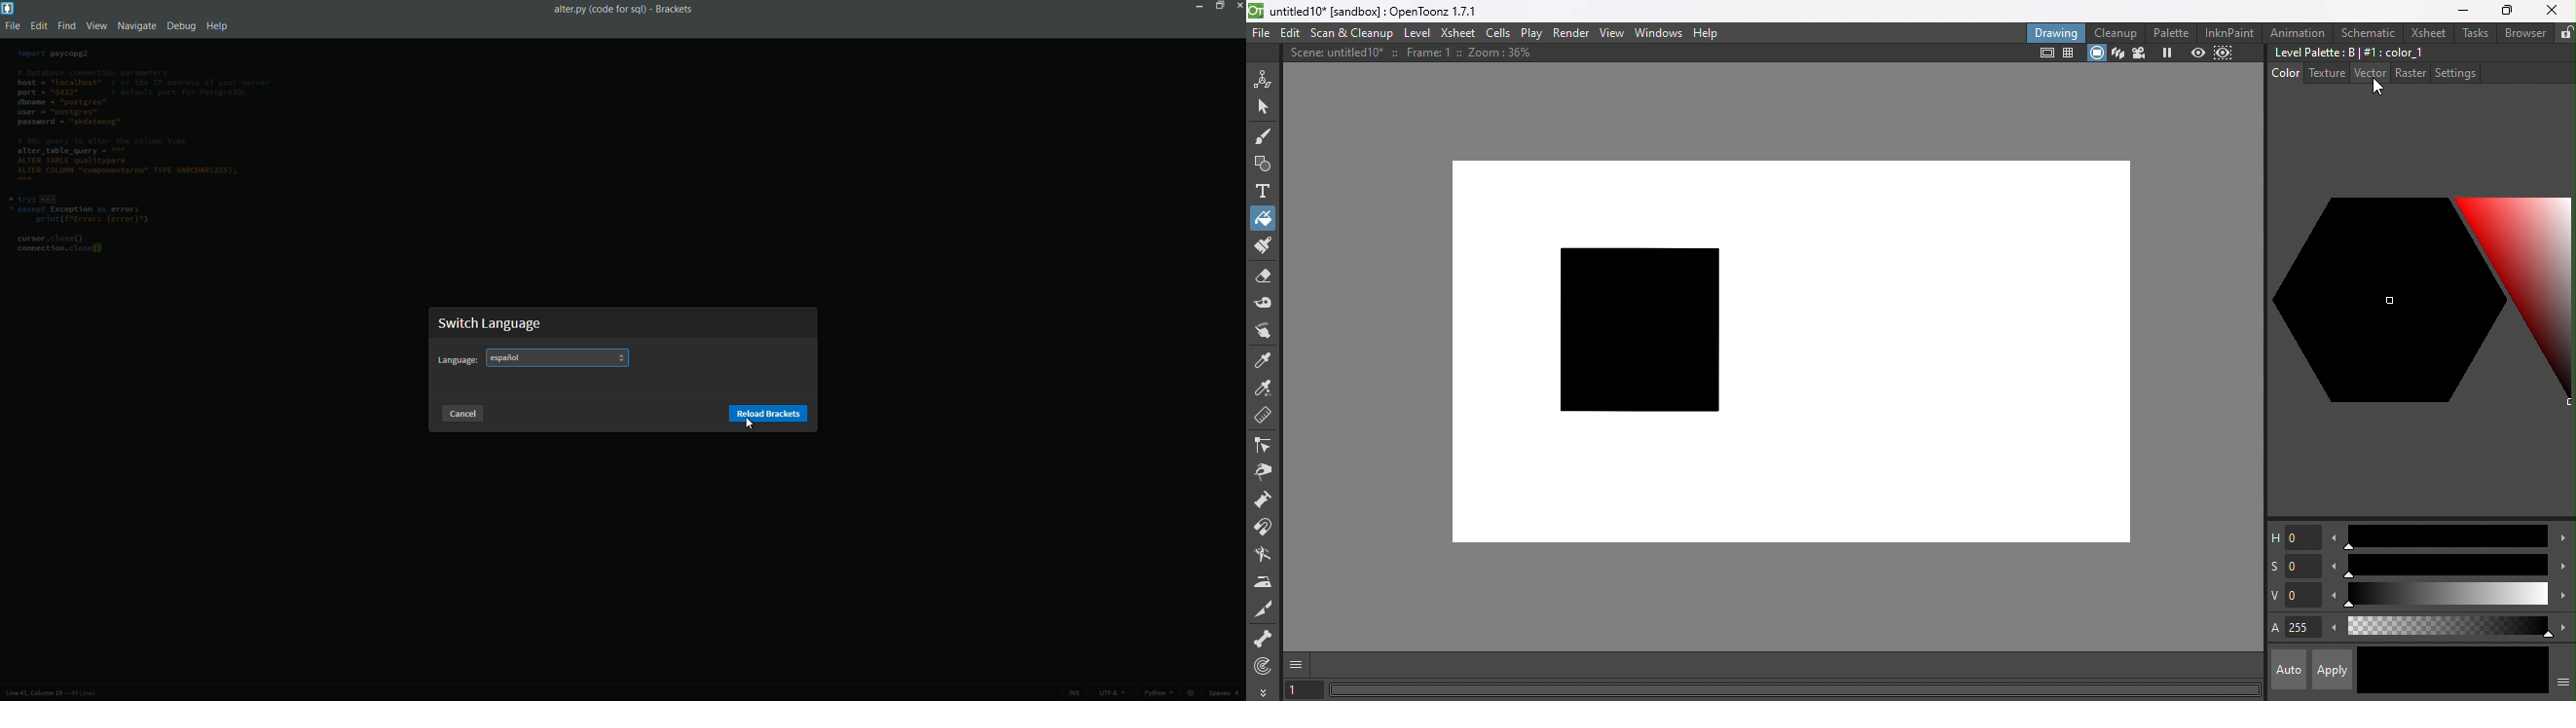 Image resolution: width=2576 pixels, height=728 pixels. Describe the element at coordinates (1193, 693) in the screenshot. I see `circle` at that location.